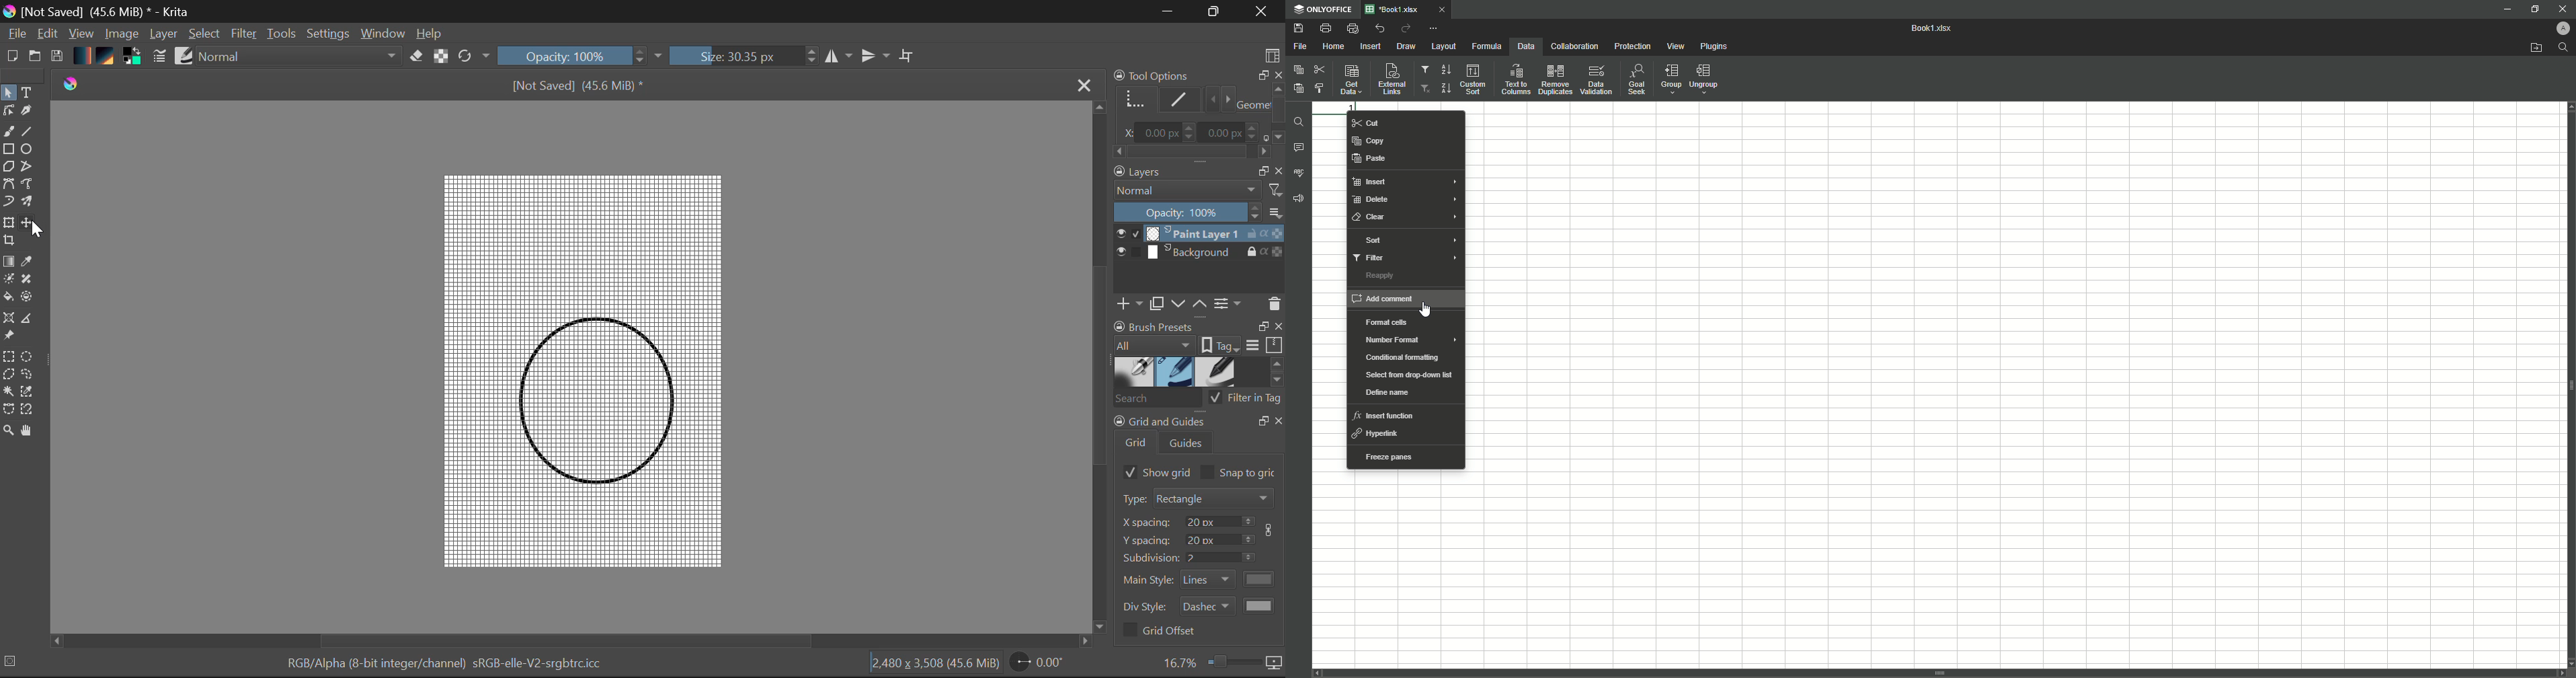 Image resolution: width=2576 pixels, height=700 pixels. Describe the element at coordinates (877, 56) in the screenshot. I see `Horizontal Mirror Flip` at that location.